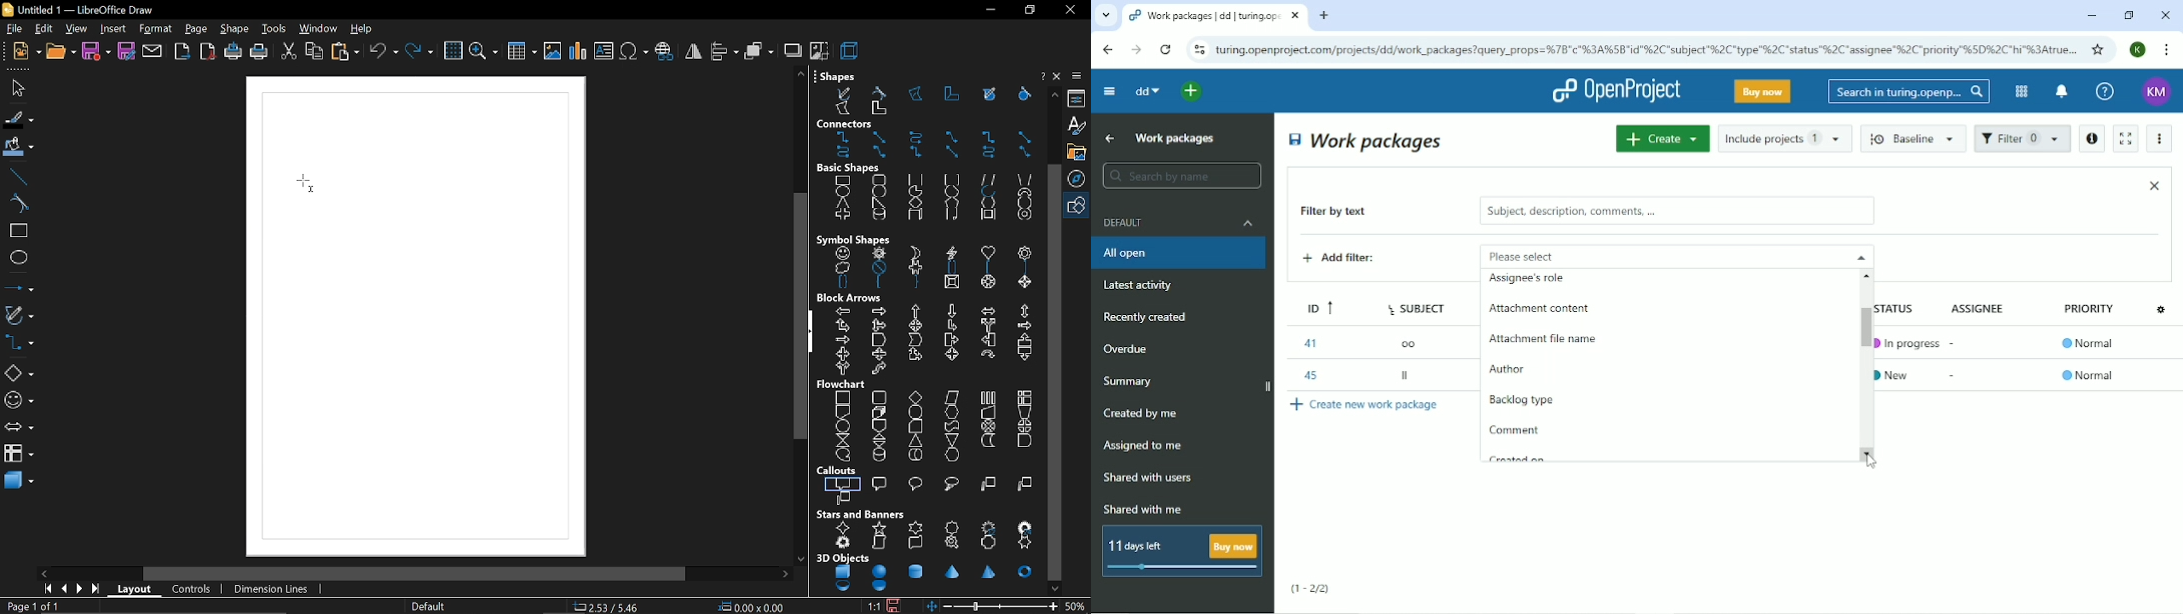  Describe the element at coordinates (988, 192) in the screenshot. I see `arc` at that location.